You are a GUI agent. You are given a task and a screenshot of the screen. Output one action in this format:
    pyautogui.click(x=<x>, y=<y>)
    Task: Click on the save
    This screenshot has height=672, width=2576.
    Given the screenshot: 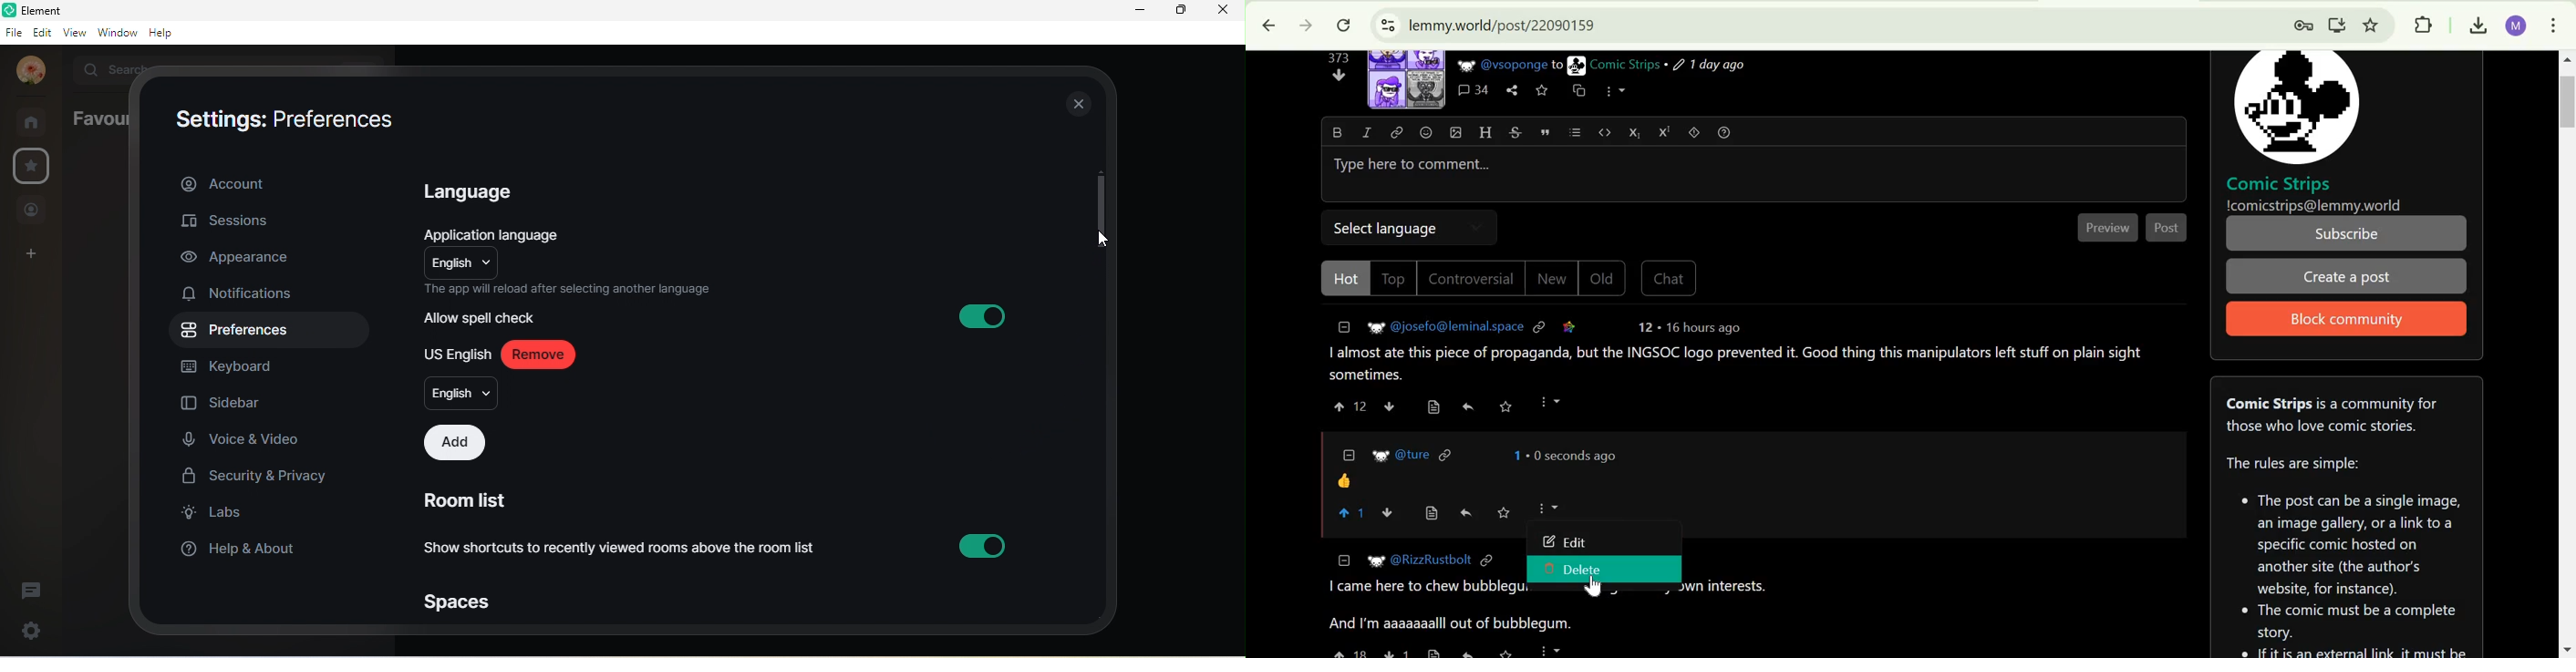 What is the action you would take?
    pyautogui.click(x=1510, y=652)
    